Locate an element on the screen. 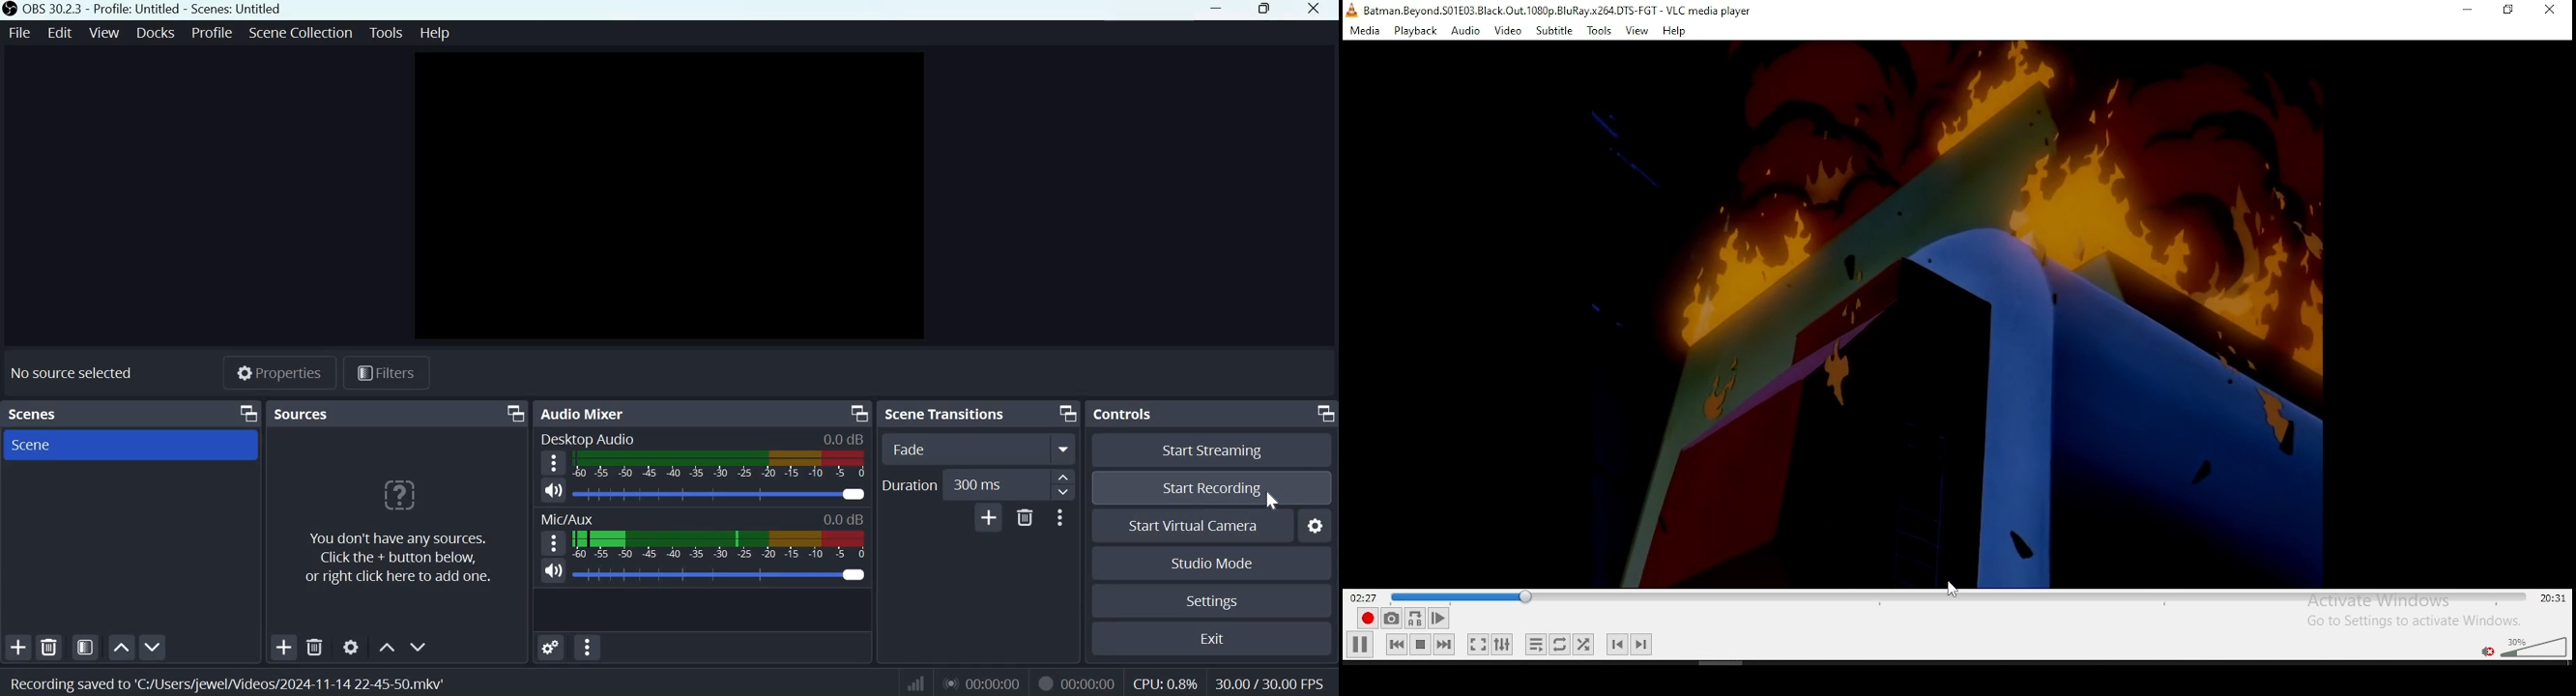 The image size is (2576, 700). Canvas is located at coordinates (668, 193).